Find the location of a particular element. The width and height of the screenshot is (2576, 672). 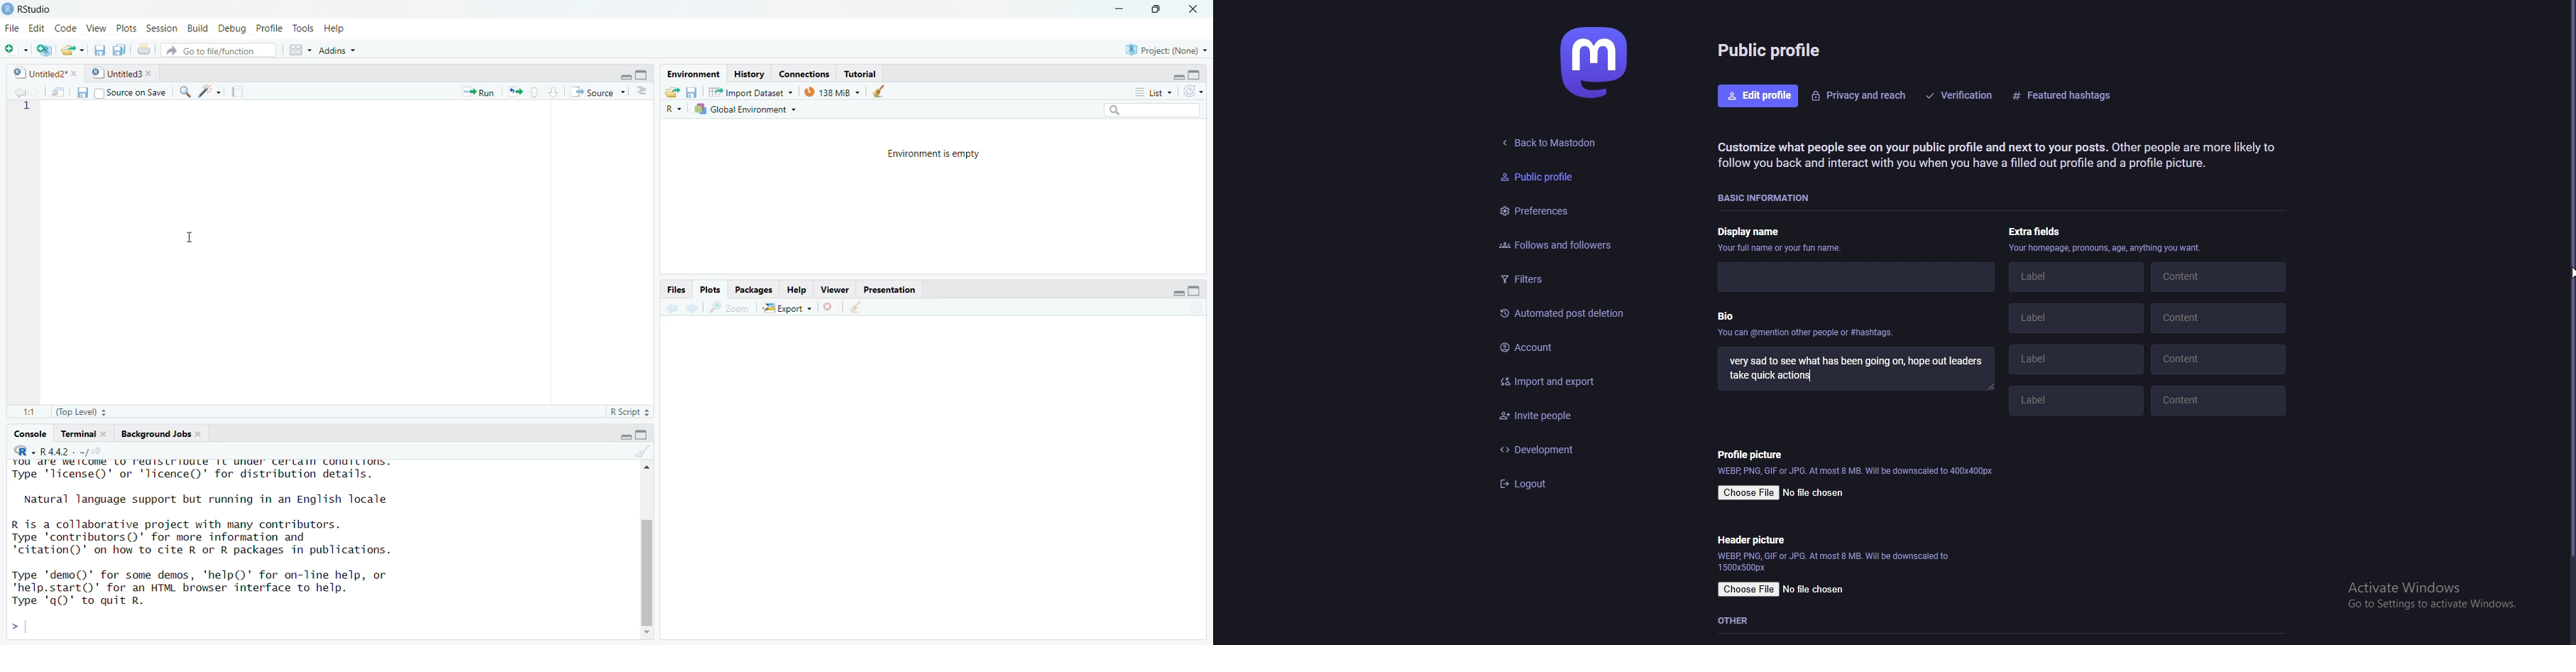

import and export is located at coordinates (1572, 383).